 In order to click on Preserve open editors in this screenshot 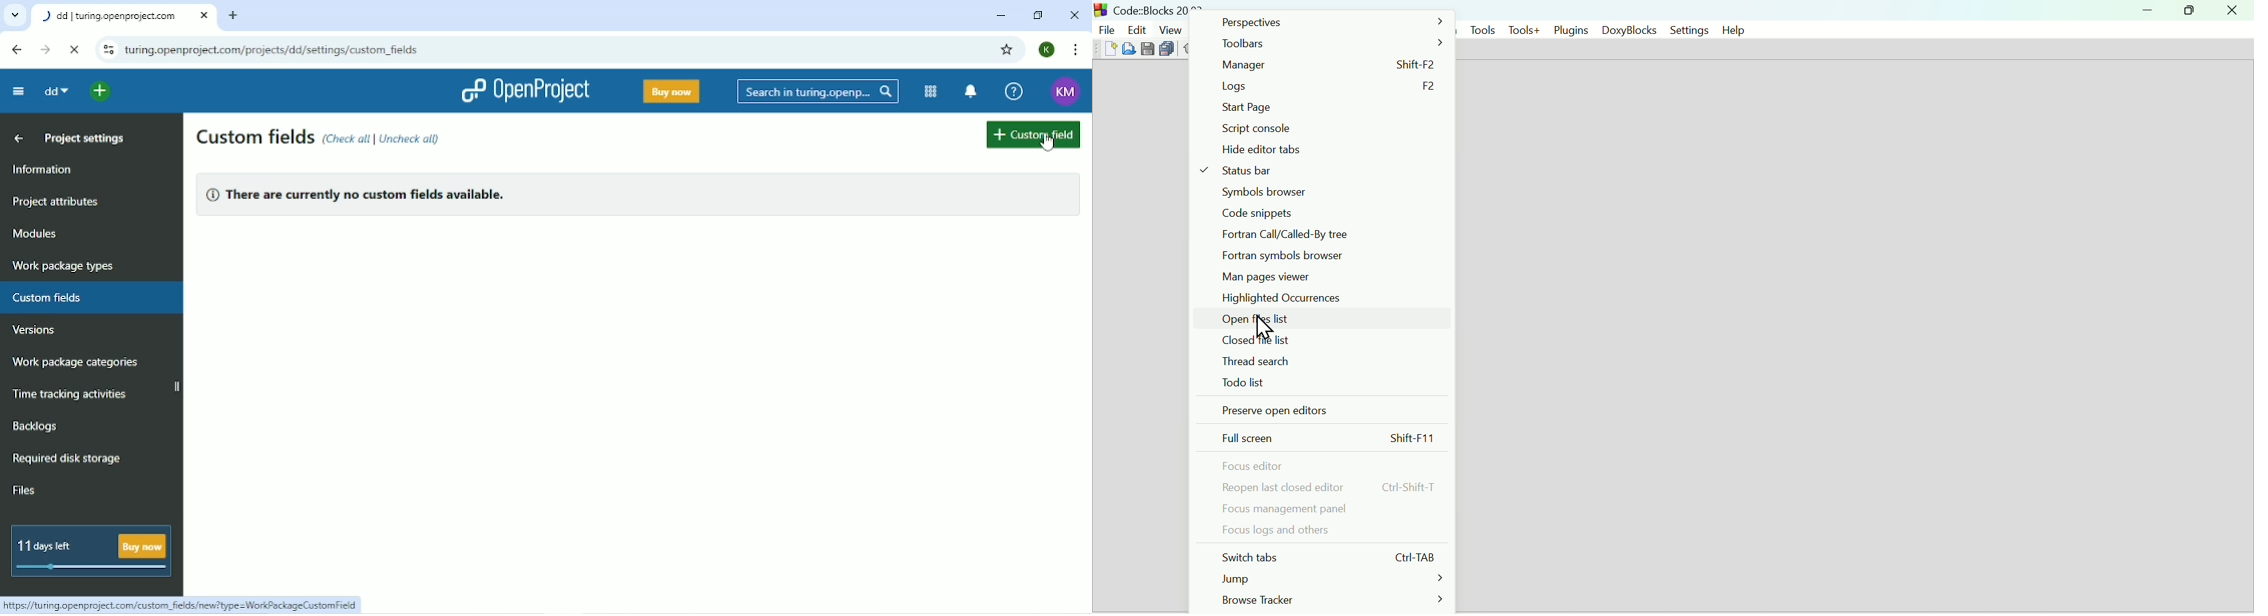, I will do `click(1327, 411)`.